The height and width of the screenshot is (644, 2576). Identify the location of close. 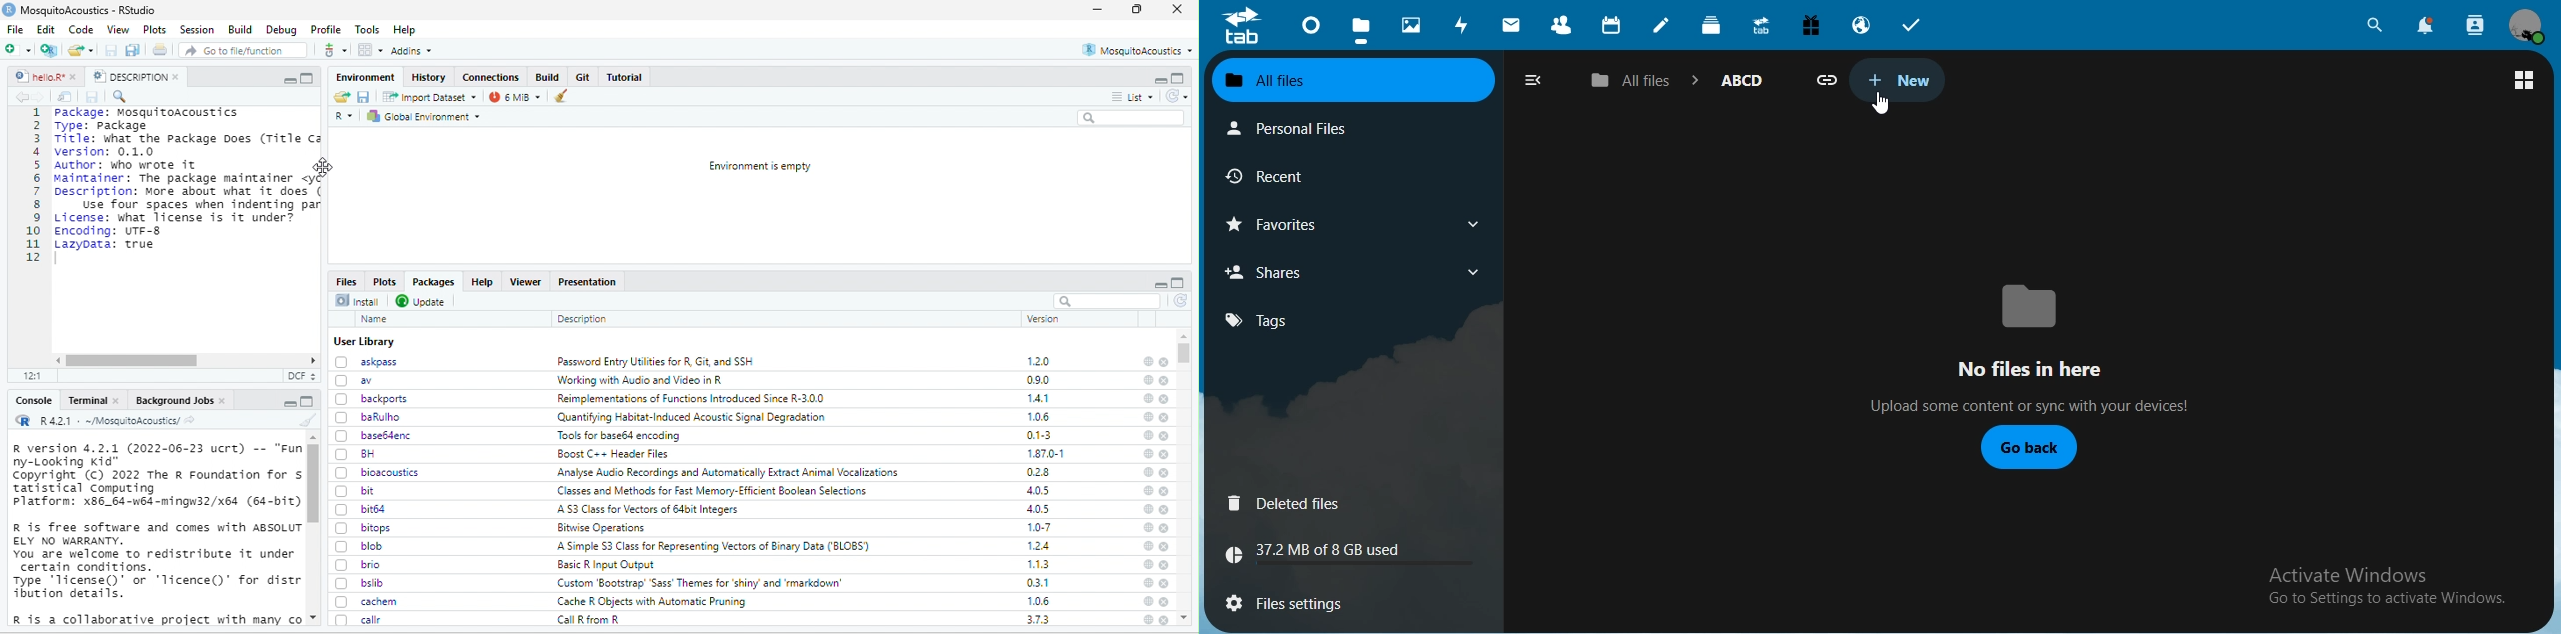
(1166, 510).